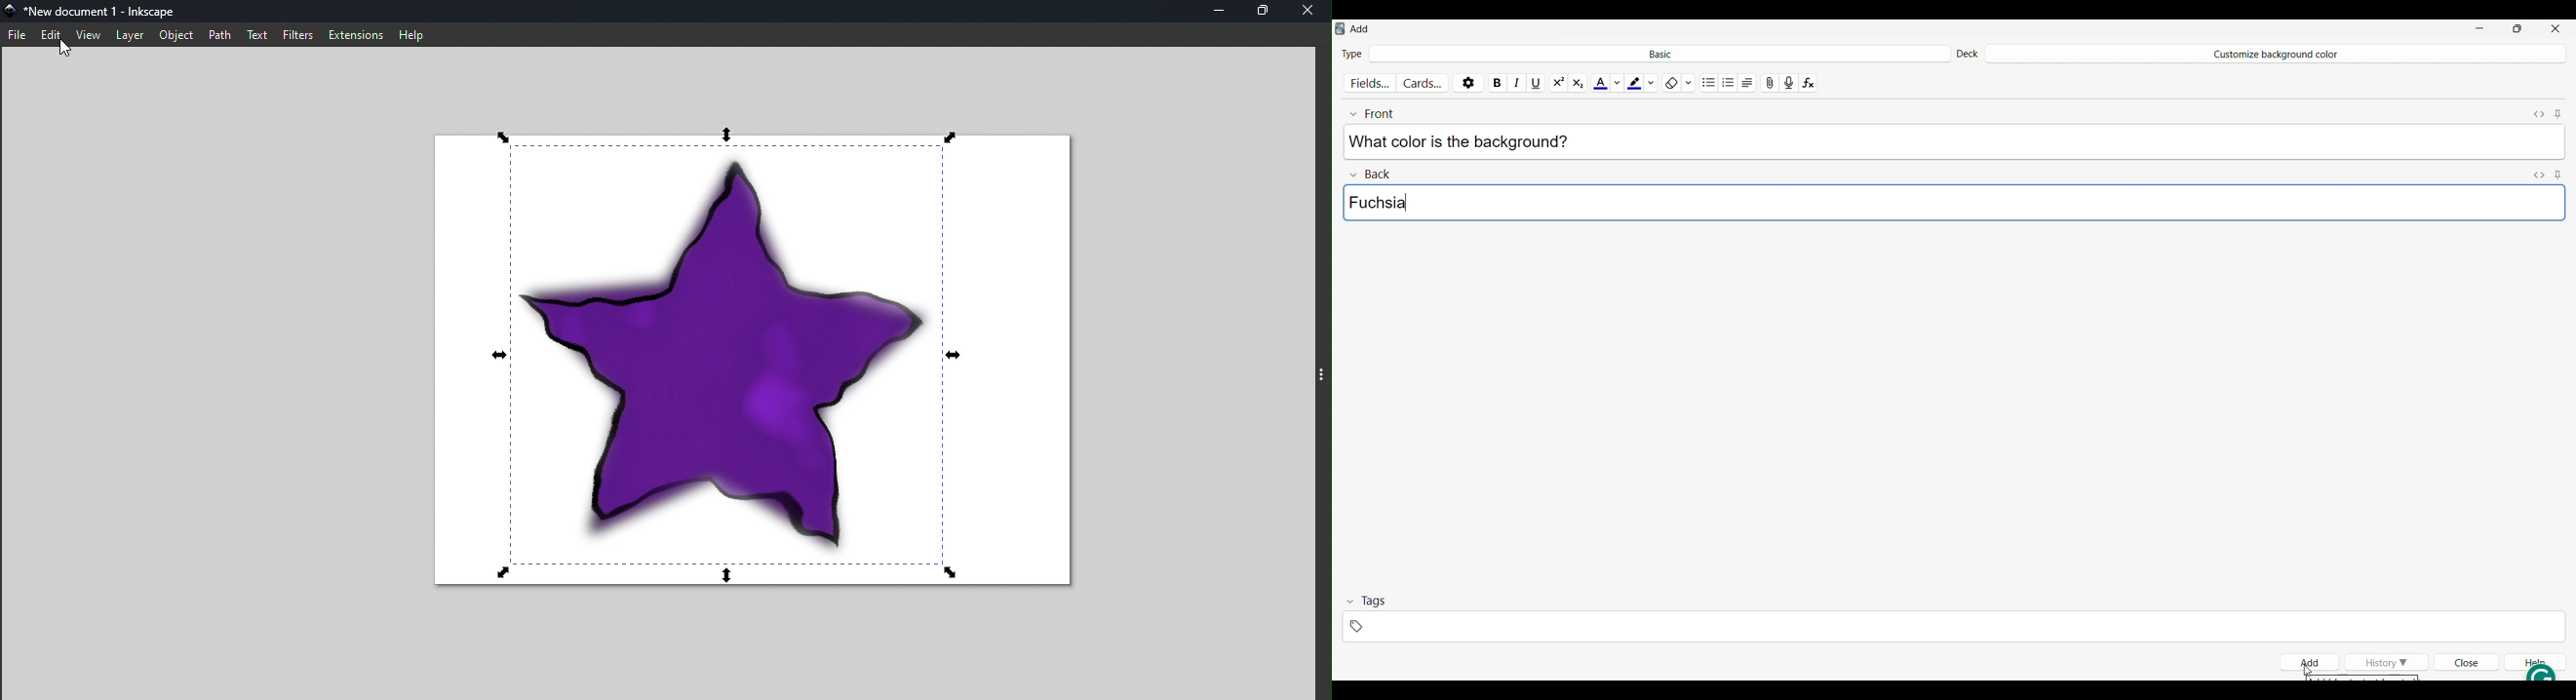 This screenshot has height=700, width=2576. What do you see at coordinates (1310, 11) in the screenshot?
I see `Close` at bounding box center [1310, 11].